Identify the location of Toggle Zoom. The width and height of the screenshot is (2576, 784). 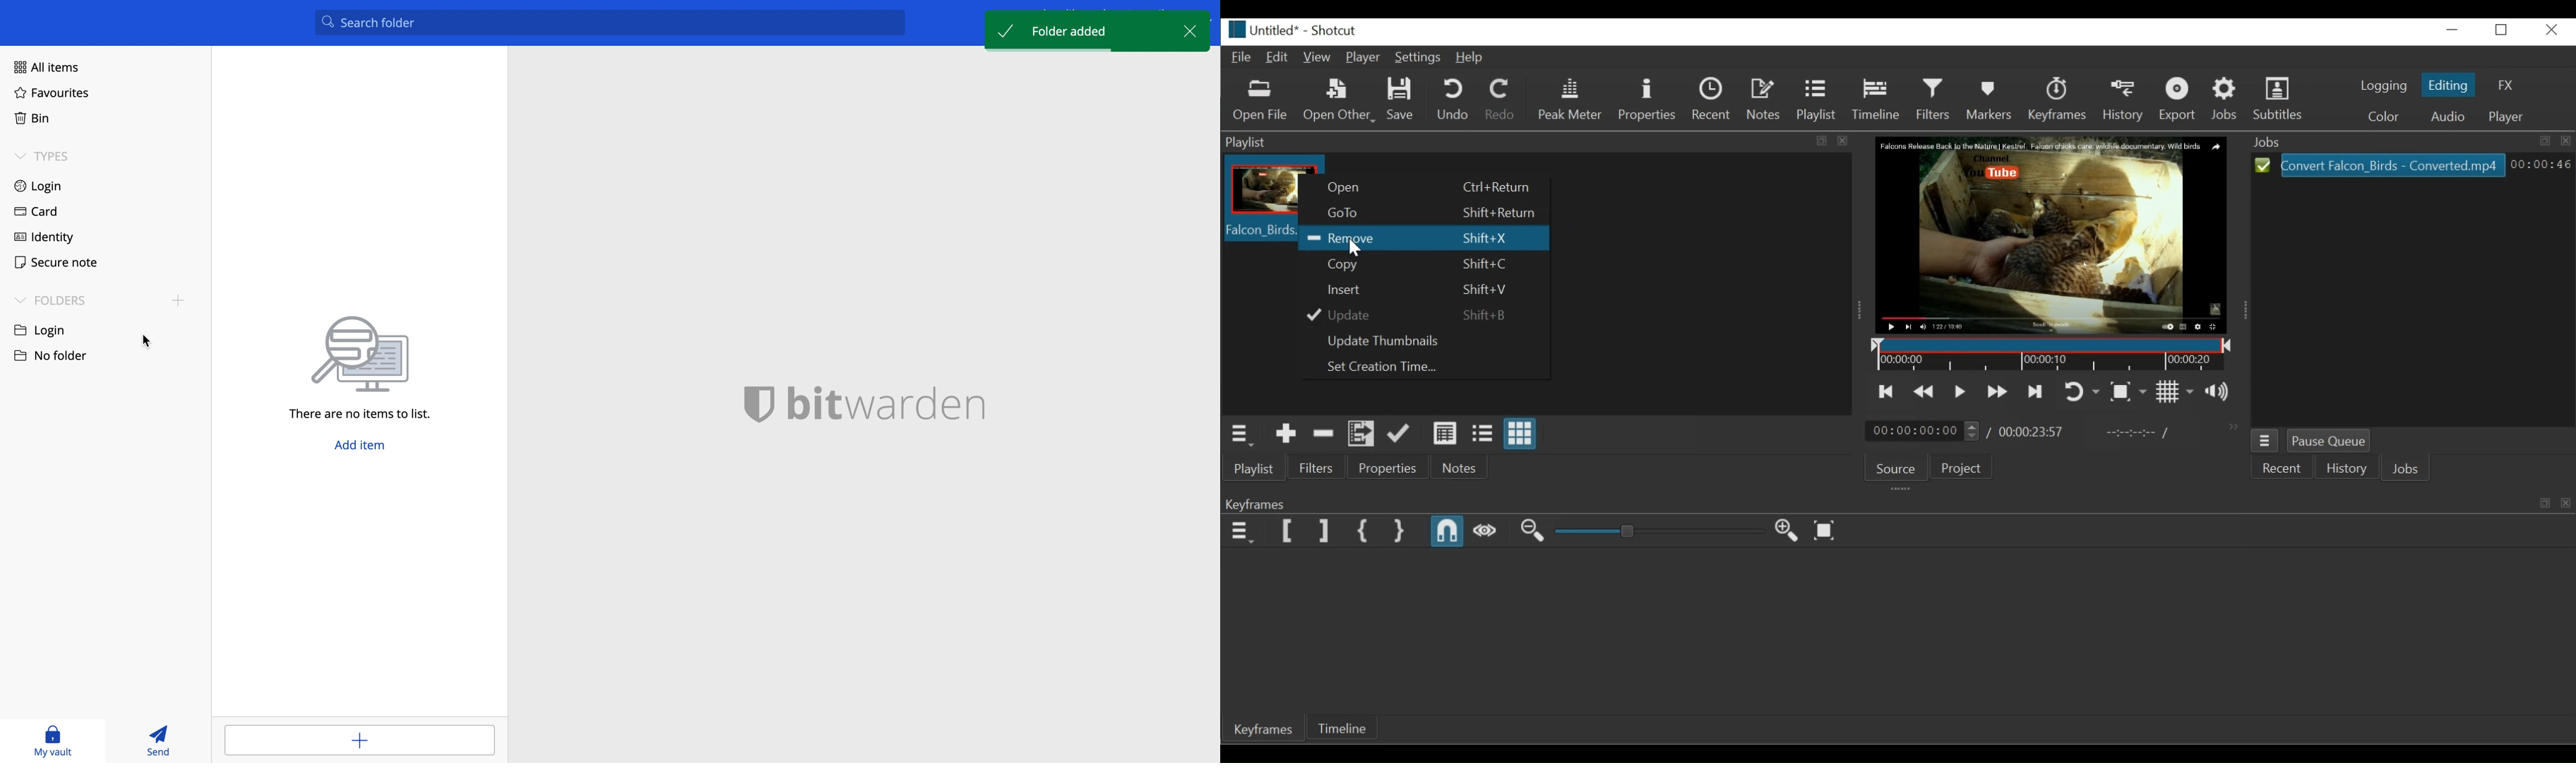
(2128, 391).